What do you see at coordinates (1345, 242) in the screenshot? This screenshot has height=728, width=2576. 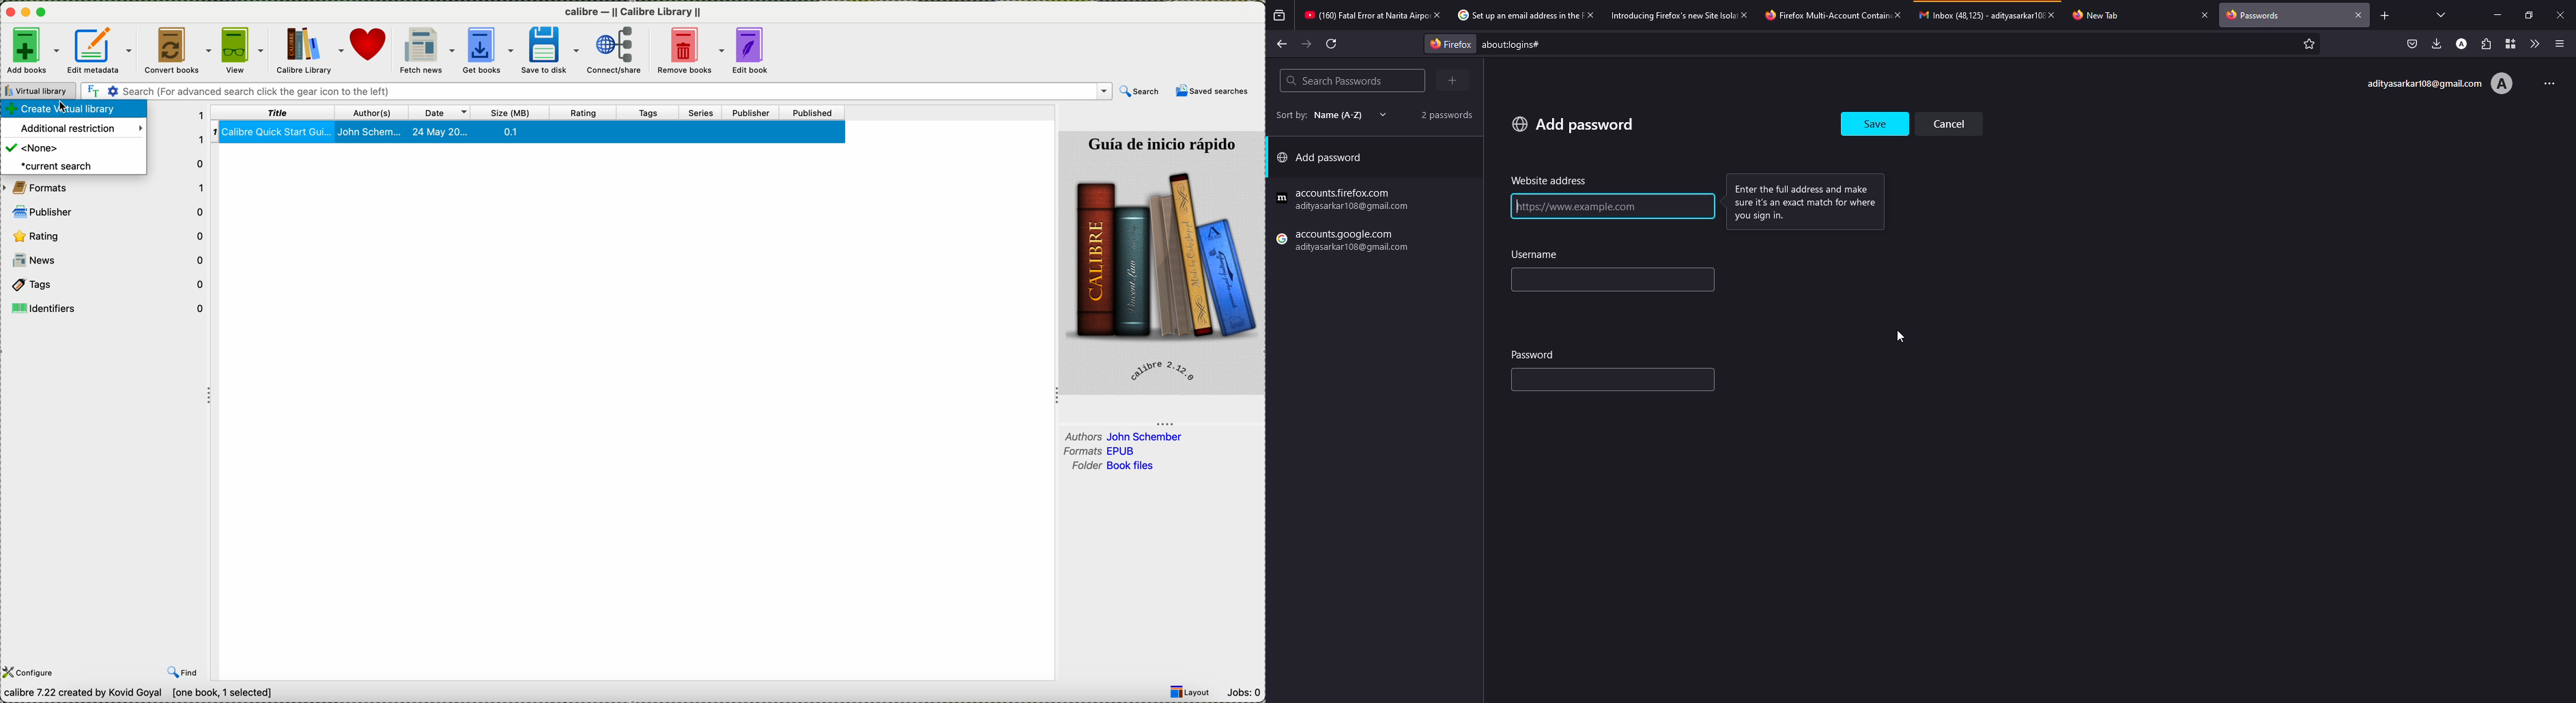 I see `firefox` at bounding box center [1345, 242].